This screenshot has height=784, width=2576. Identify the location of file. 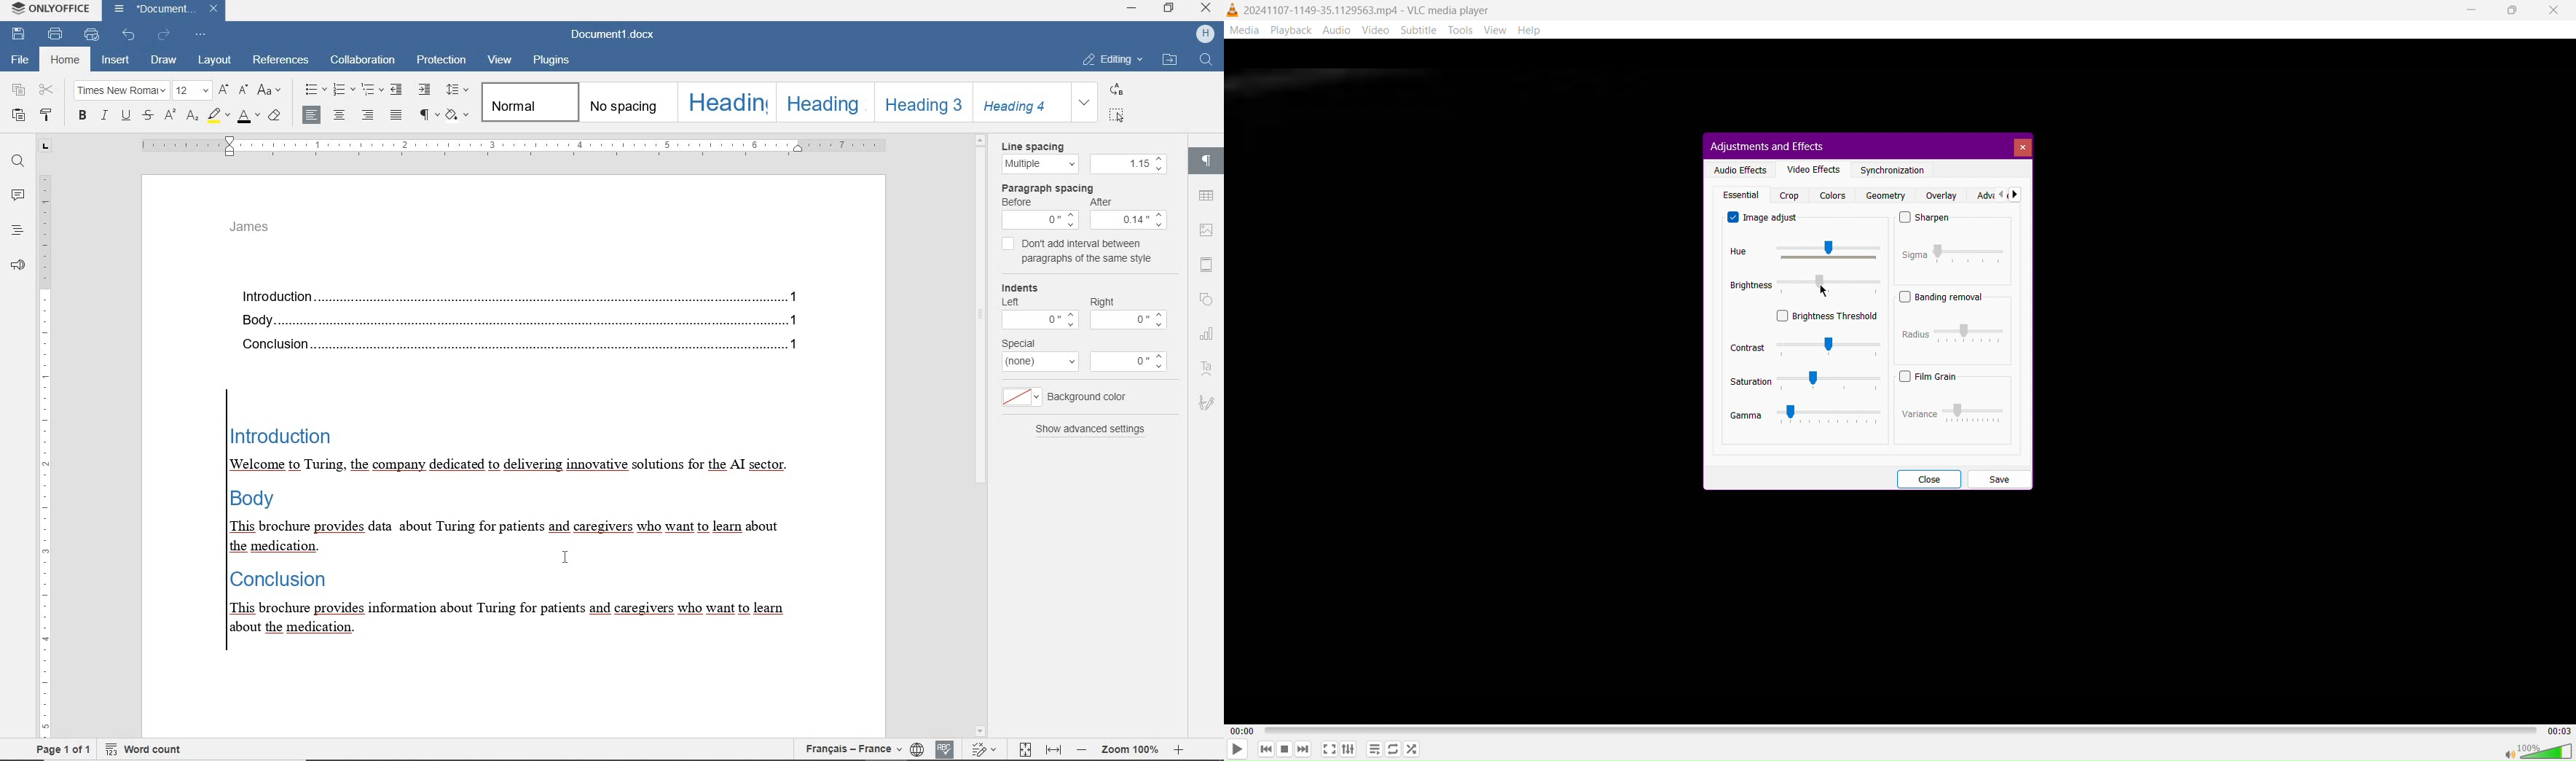
(22, 61).